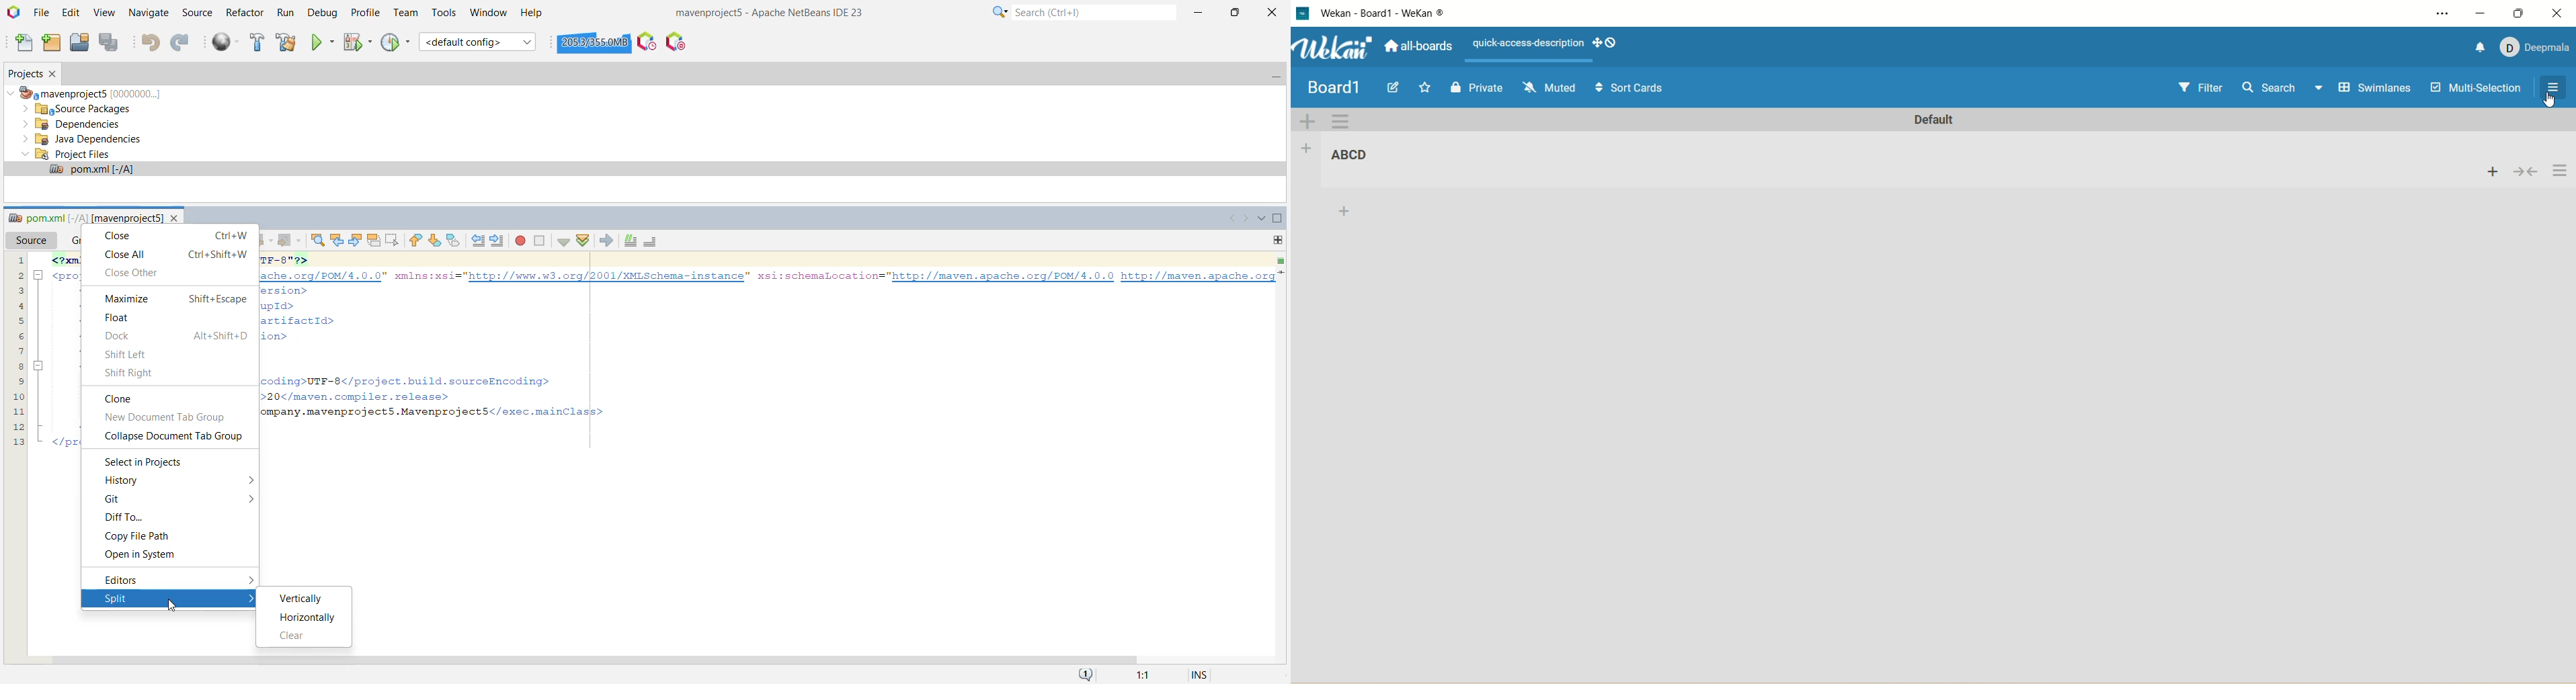 Image resolution: width=2576 pixels, height=700 pixels. I want to click on default, so click(1933, 122).